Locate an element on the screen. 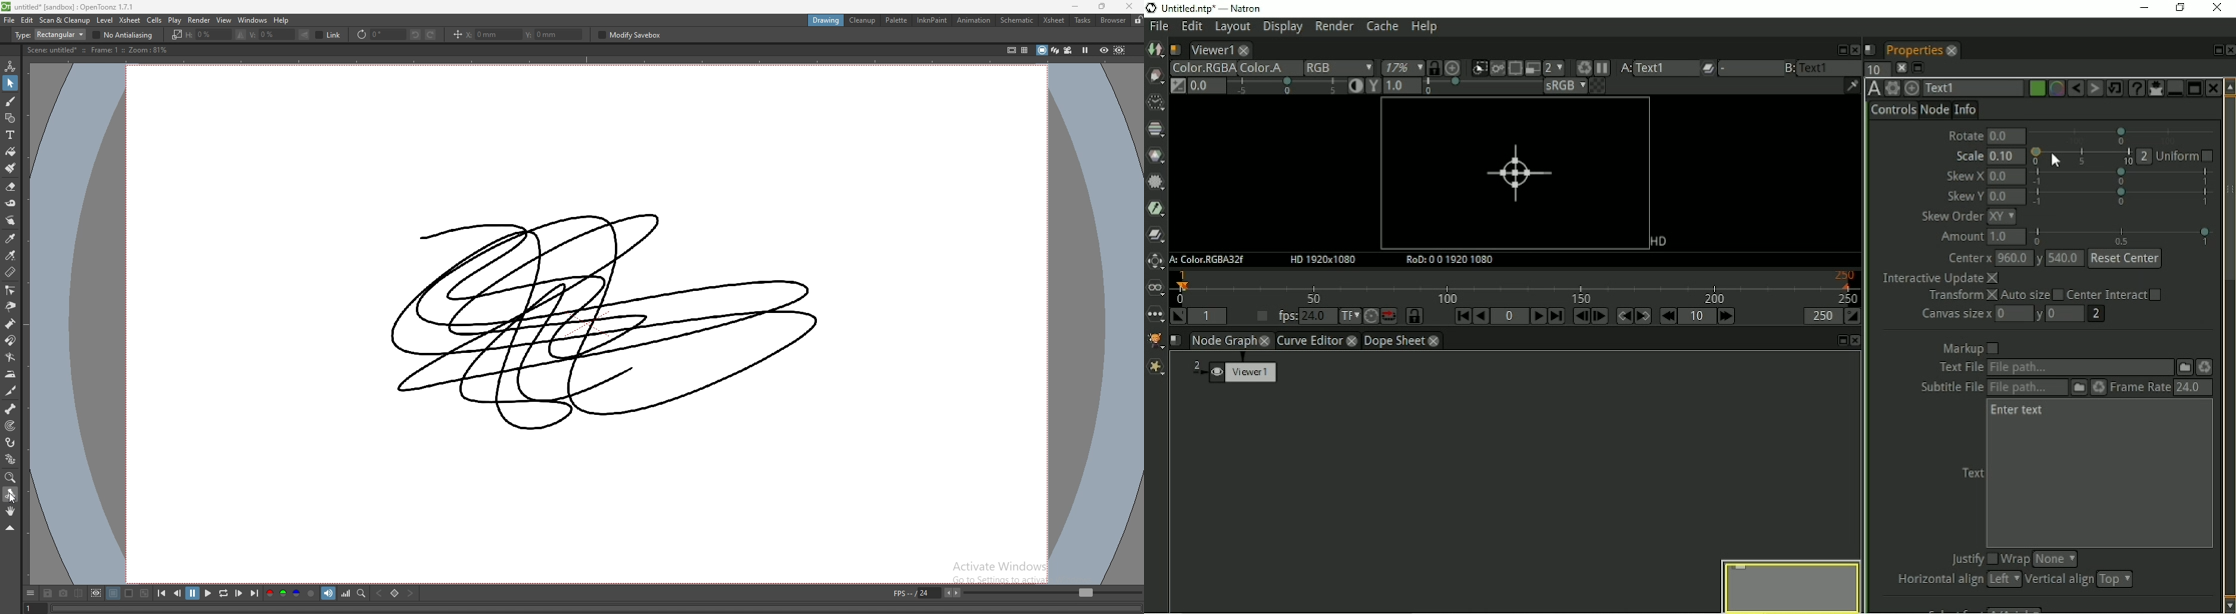 This screenshot has height=616, width=2240. drawing is located at coordinates (589, 319).